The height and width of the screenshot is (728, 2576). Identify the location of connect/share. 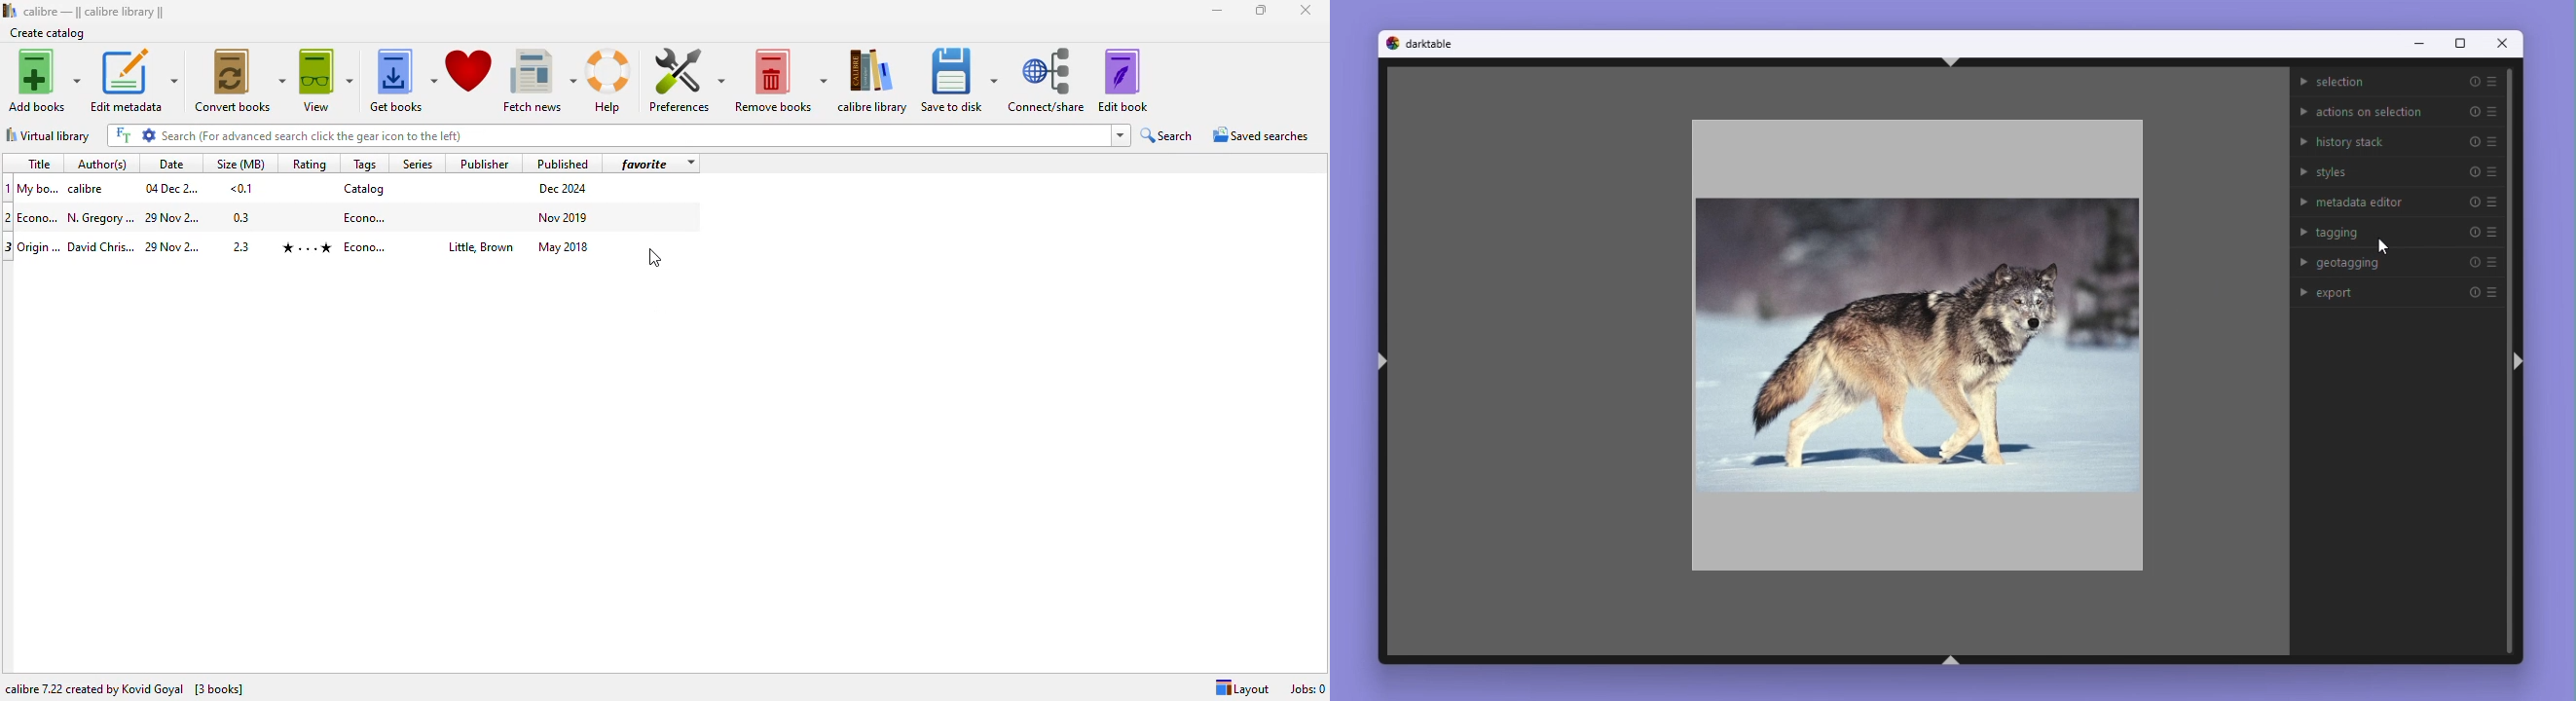
(1047, 80).